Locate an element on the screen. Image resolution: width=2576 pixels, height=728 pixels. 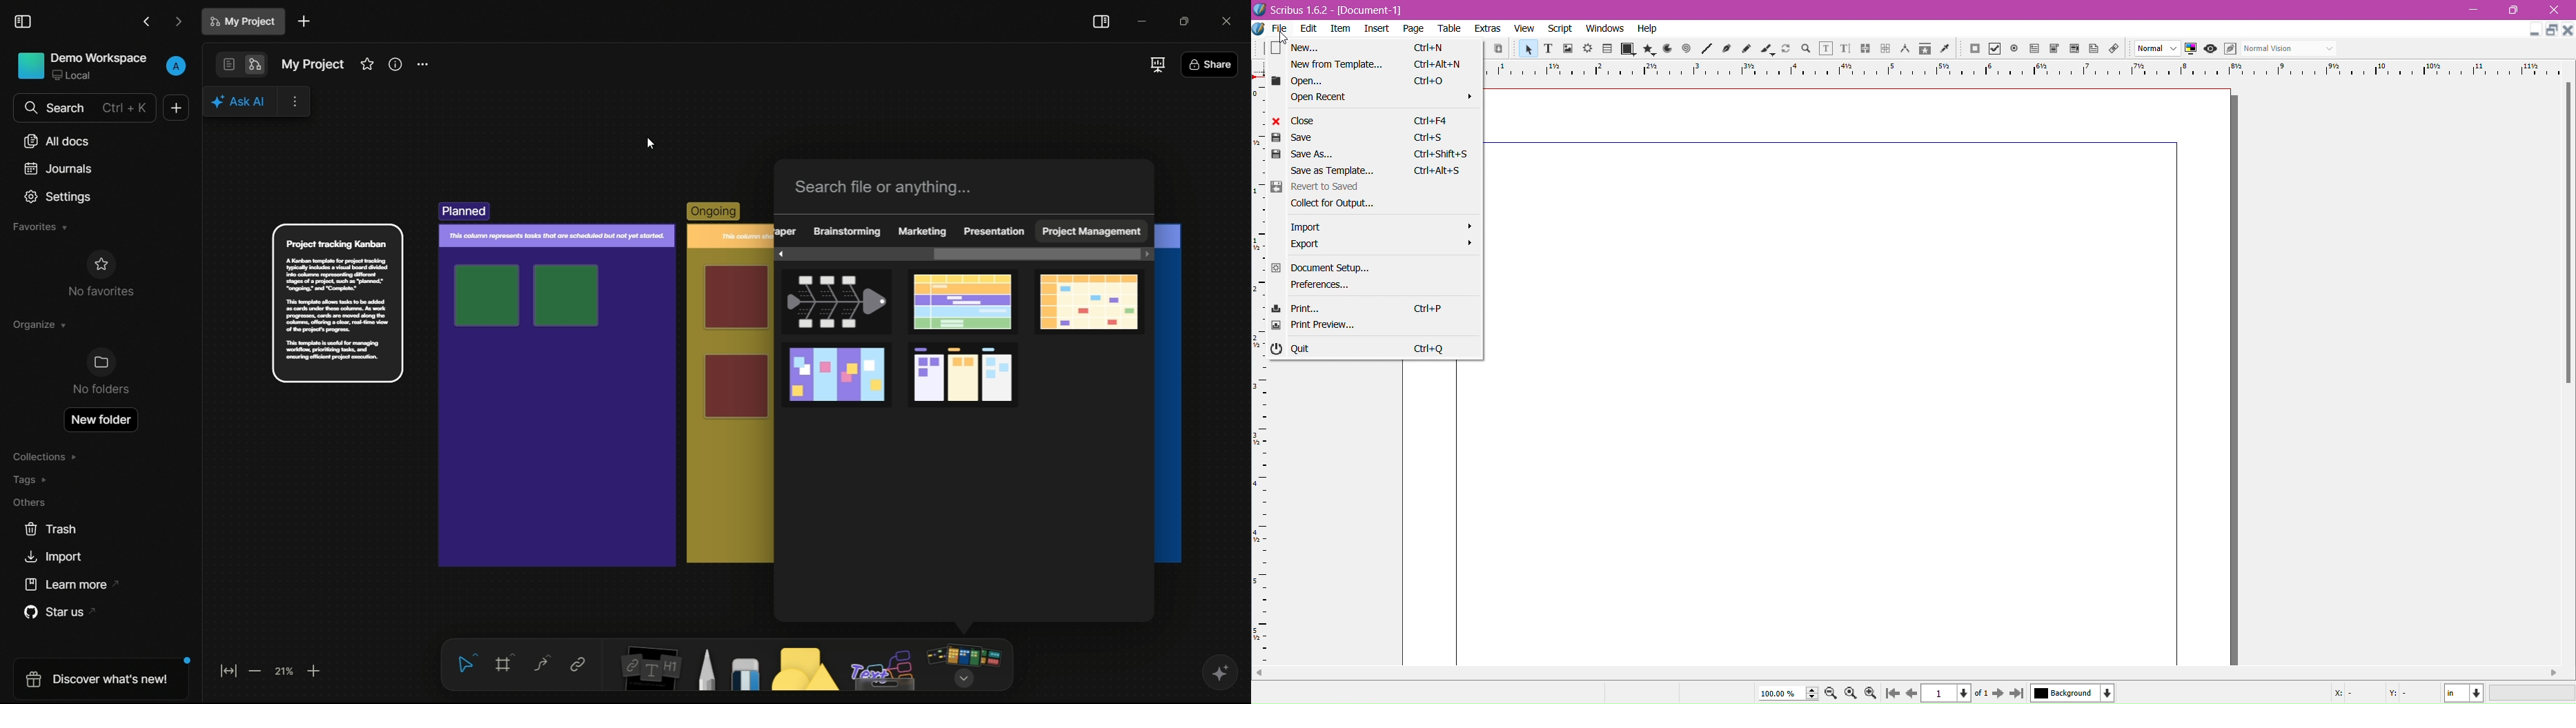
Close is located at coordinates (1370, 121).